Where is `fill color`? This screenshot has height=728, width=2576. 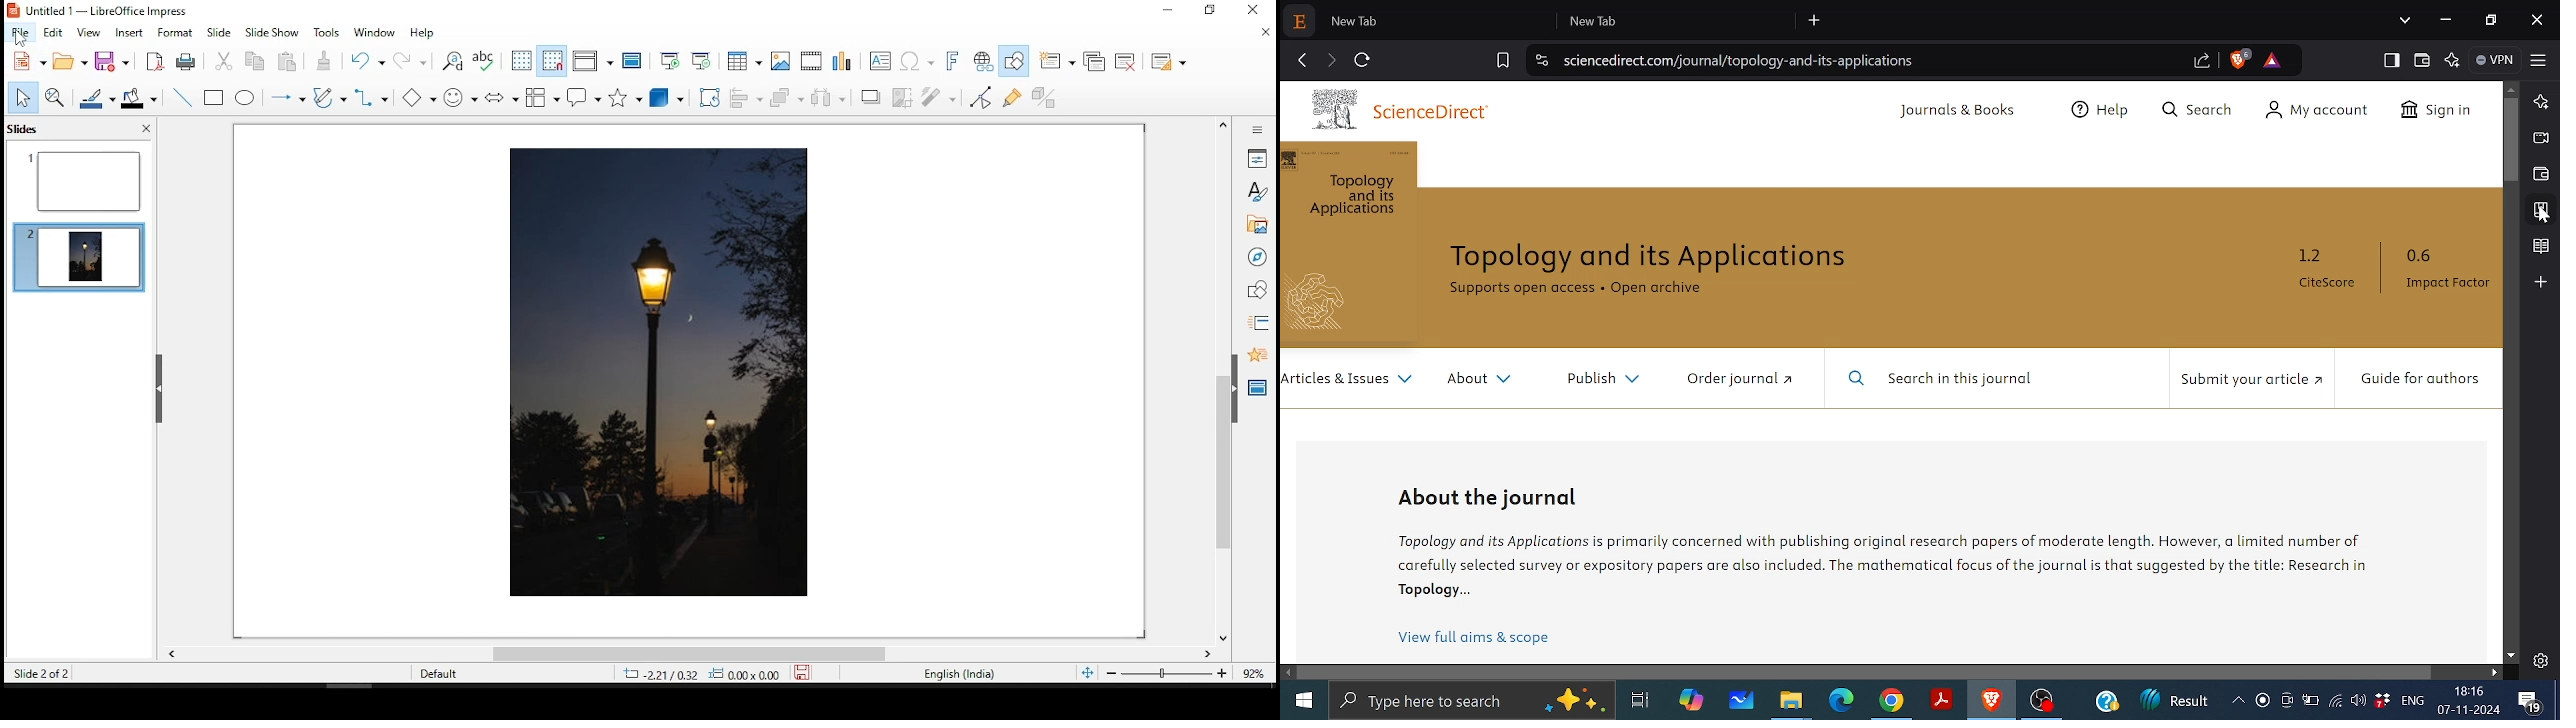 fill color is located at coordinates (142, 98).